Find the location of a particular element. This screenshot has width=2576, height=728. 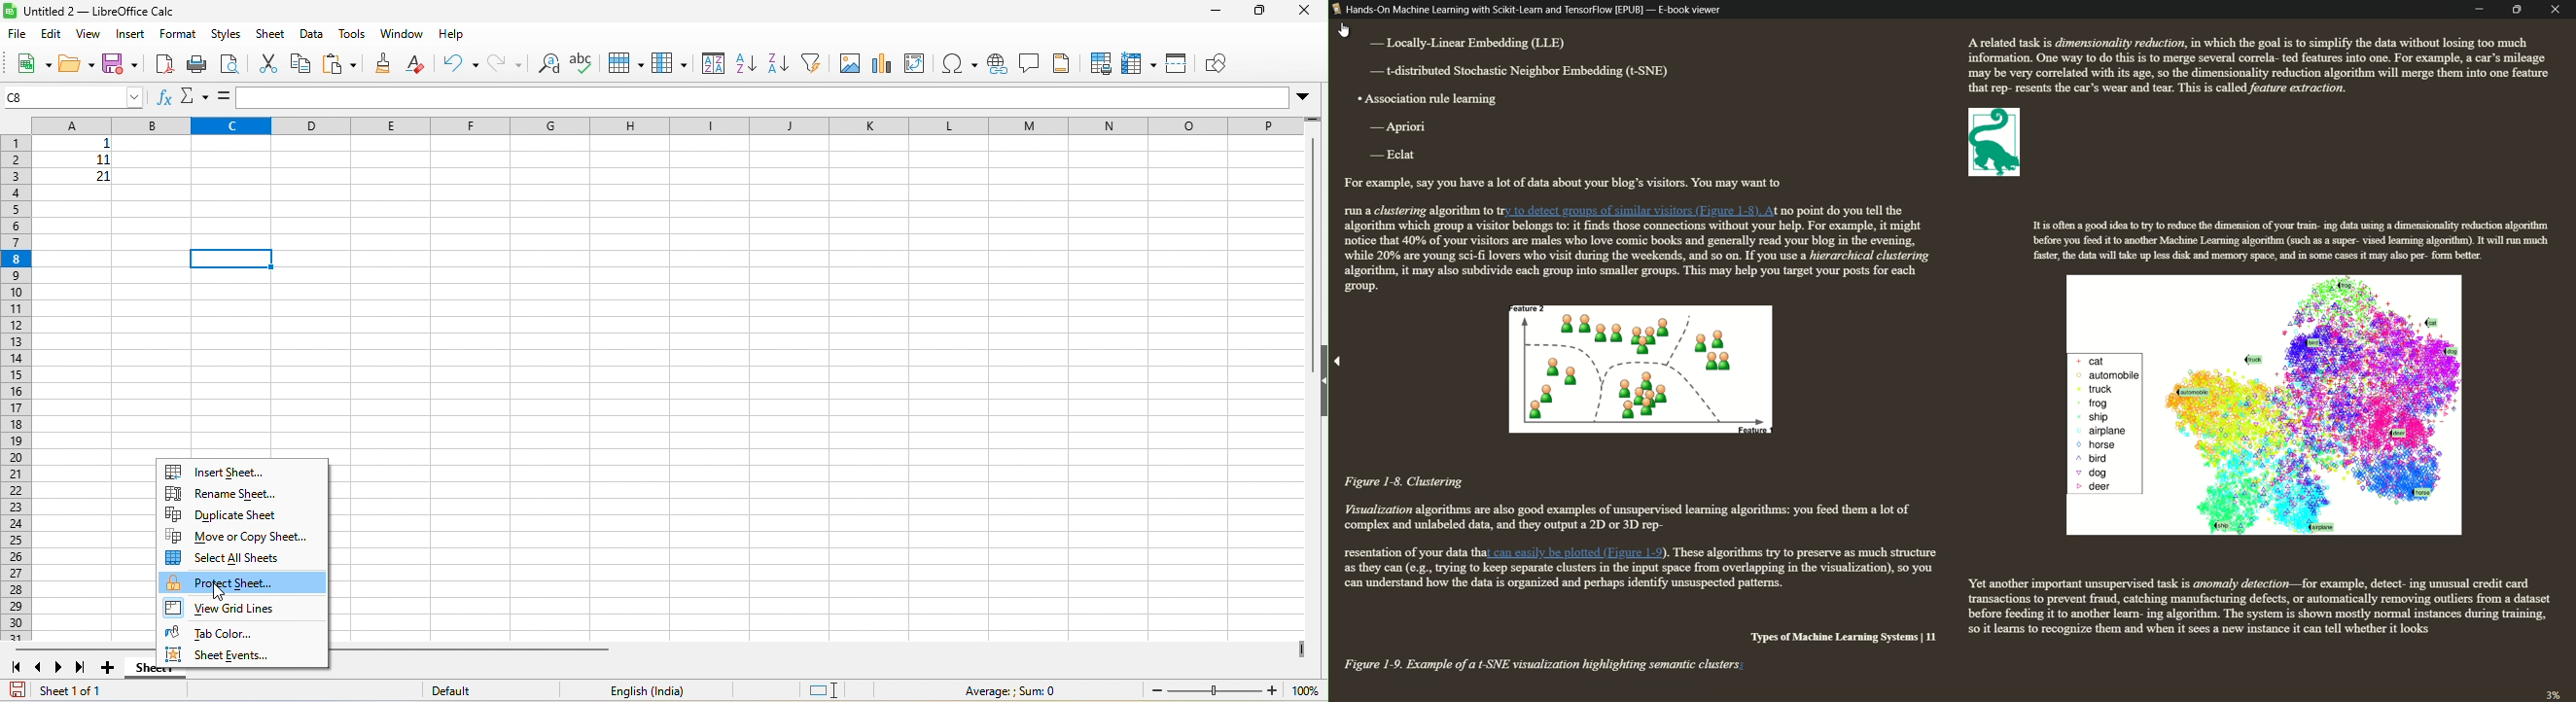

formula is located at coordinates (1007, 690).